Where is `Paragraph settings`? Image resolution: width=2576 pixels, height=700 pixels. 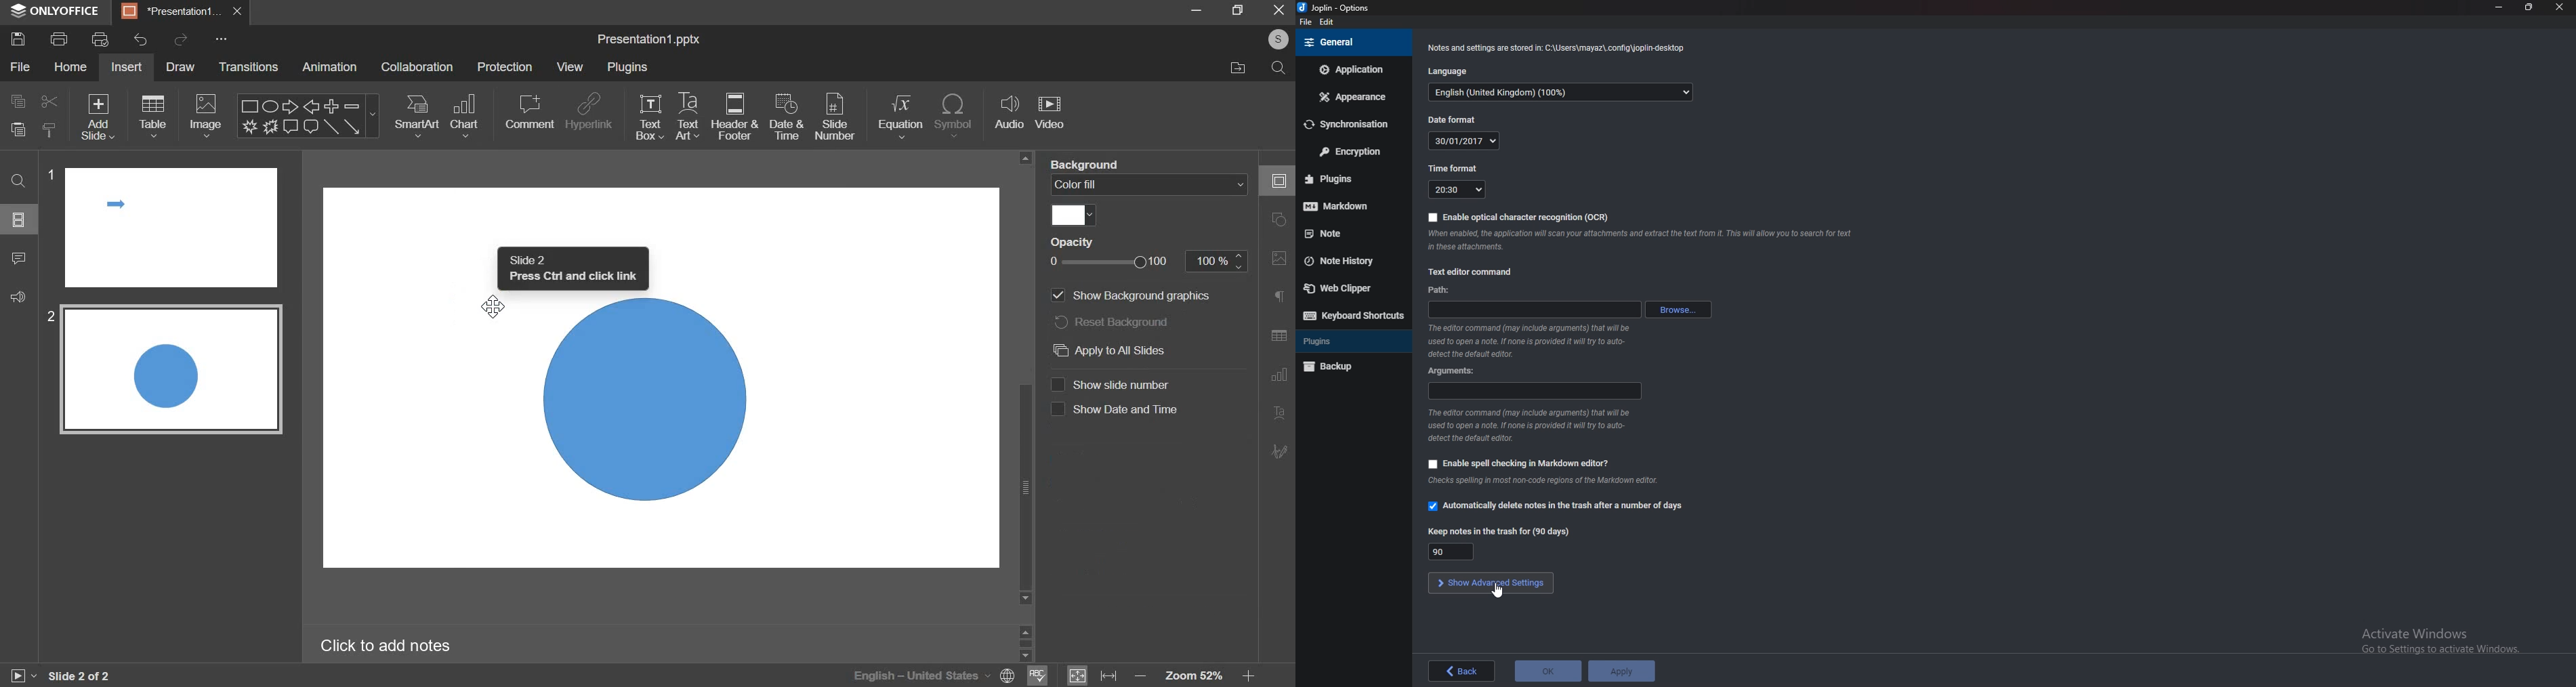 Paragraph settings is located at coordinates (1282, 297).